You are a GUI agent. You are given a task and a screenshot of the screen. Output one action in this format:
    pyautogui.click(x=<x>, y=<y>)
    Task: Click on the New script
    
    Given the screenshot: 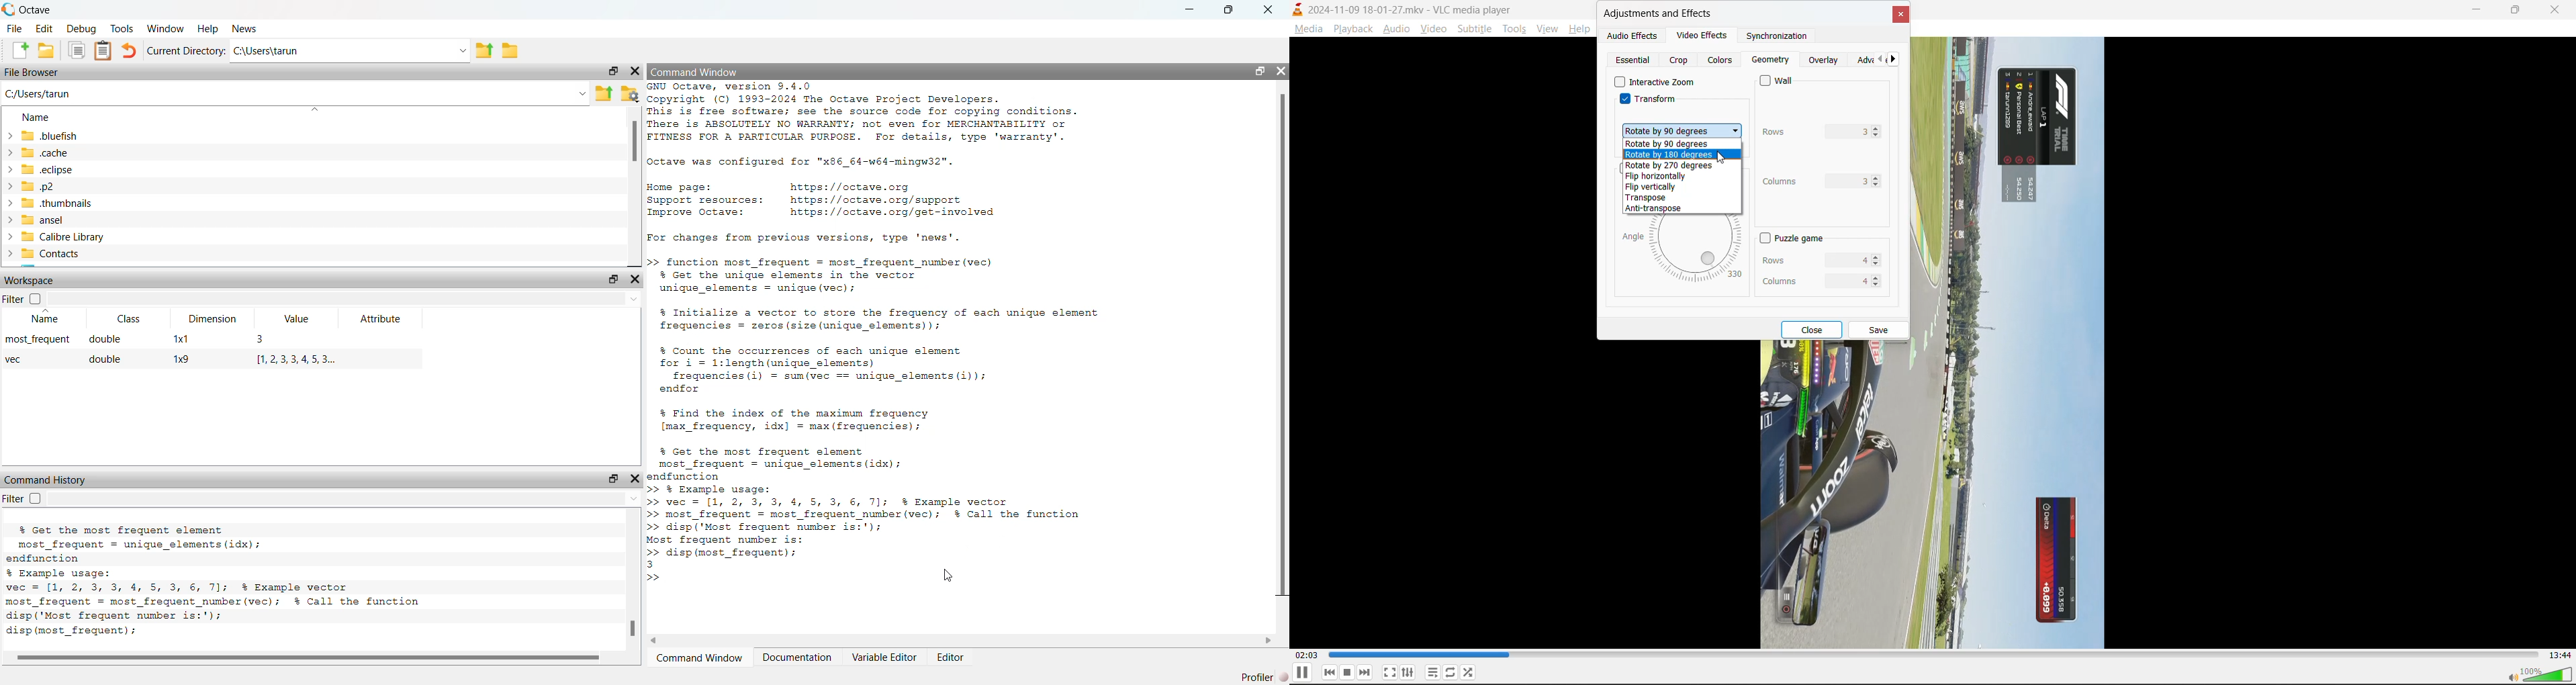 What is the action you would take?
    pyautogui.click(x=18, y=50)
    